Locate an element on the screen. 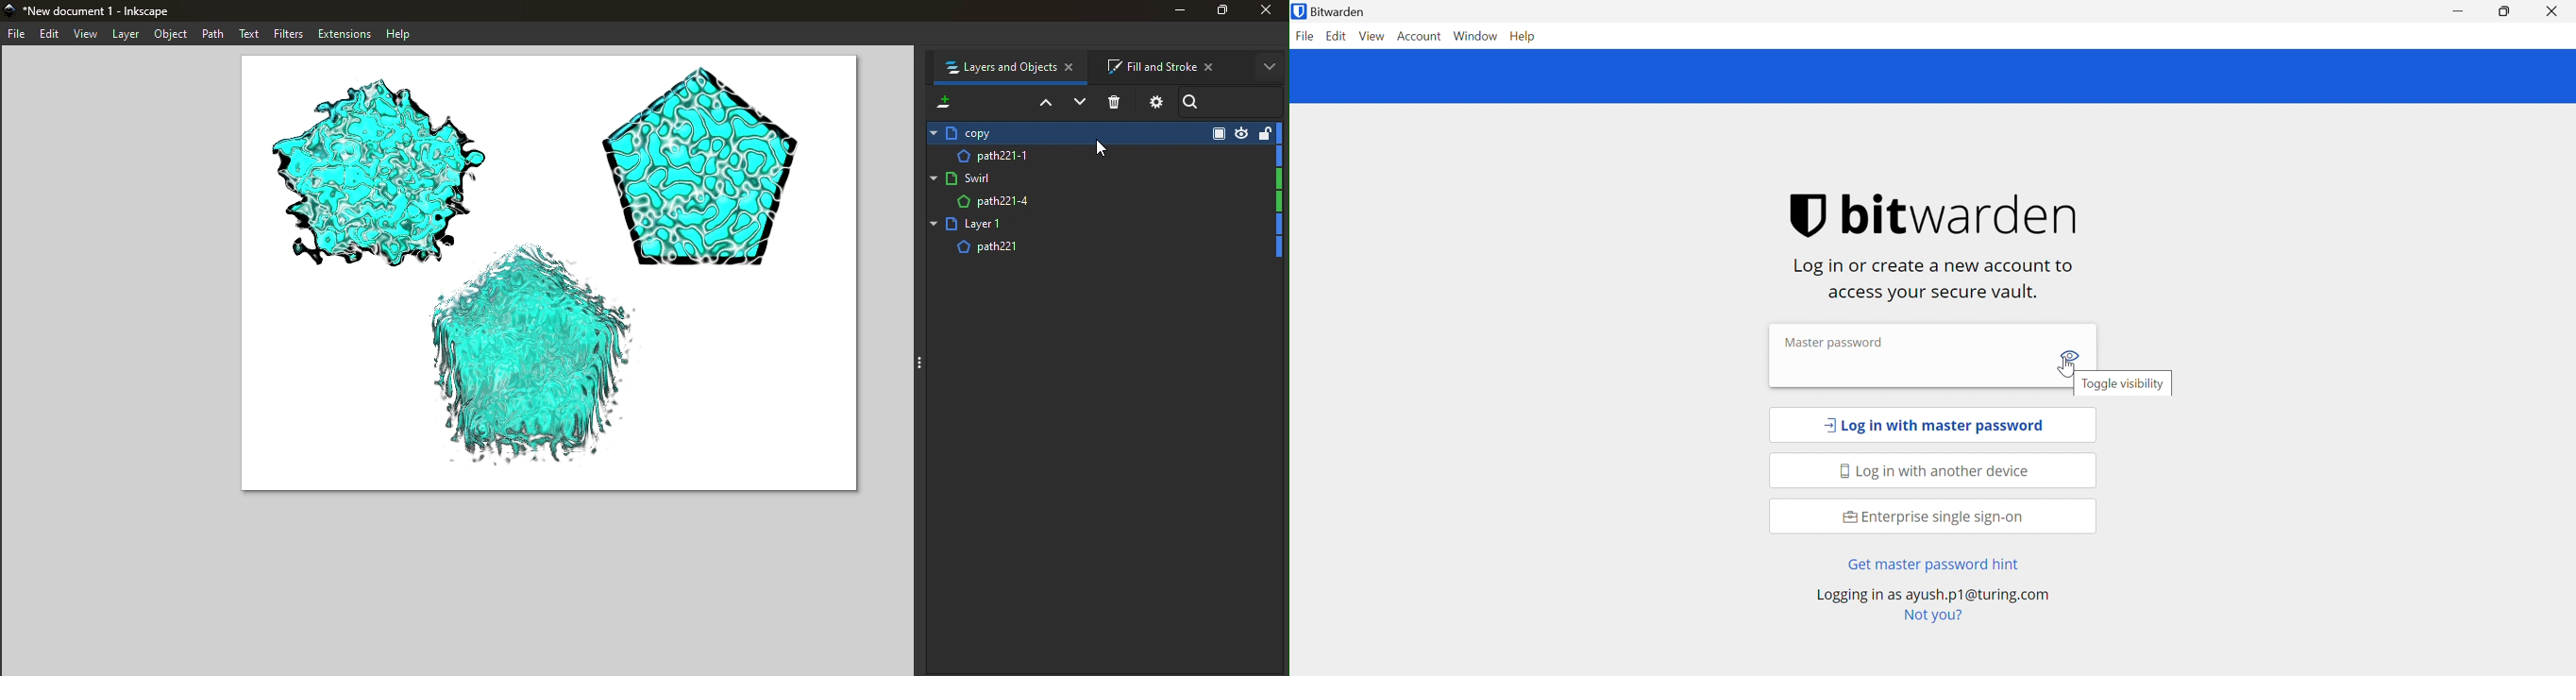 Image resolution: width=2576 pixels, height=700 pixels. path221-1 is located at coordinates (1100, 154).